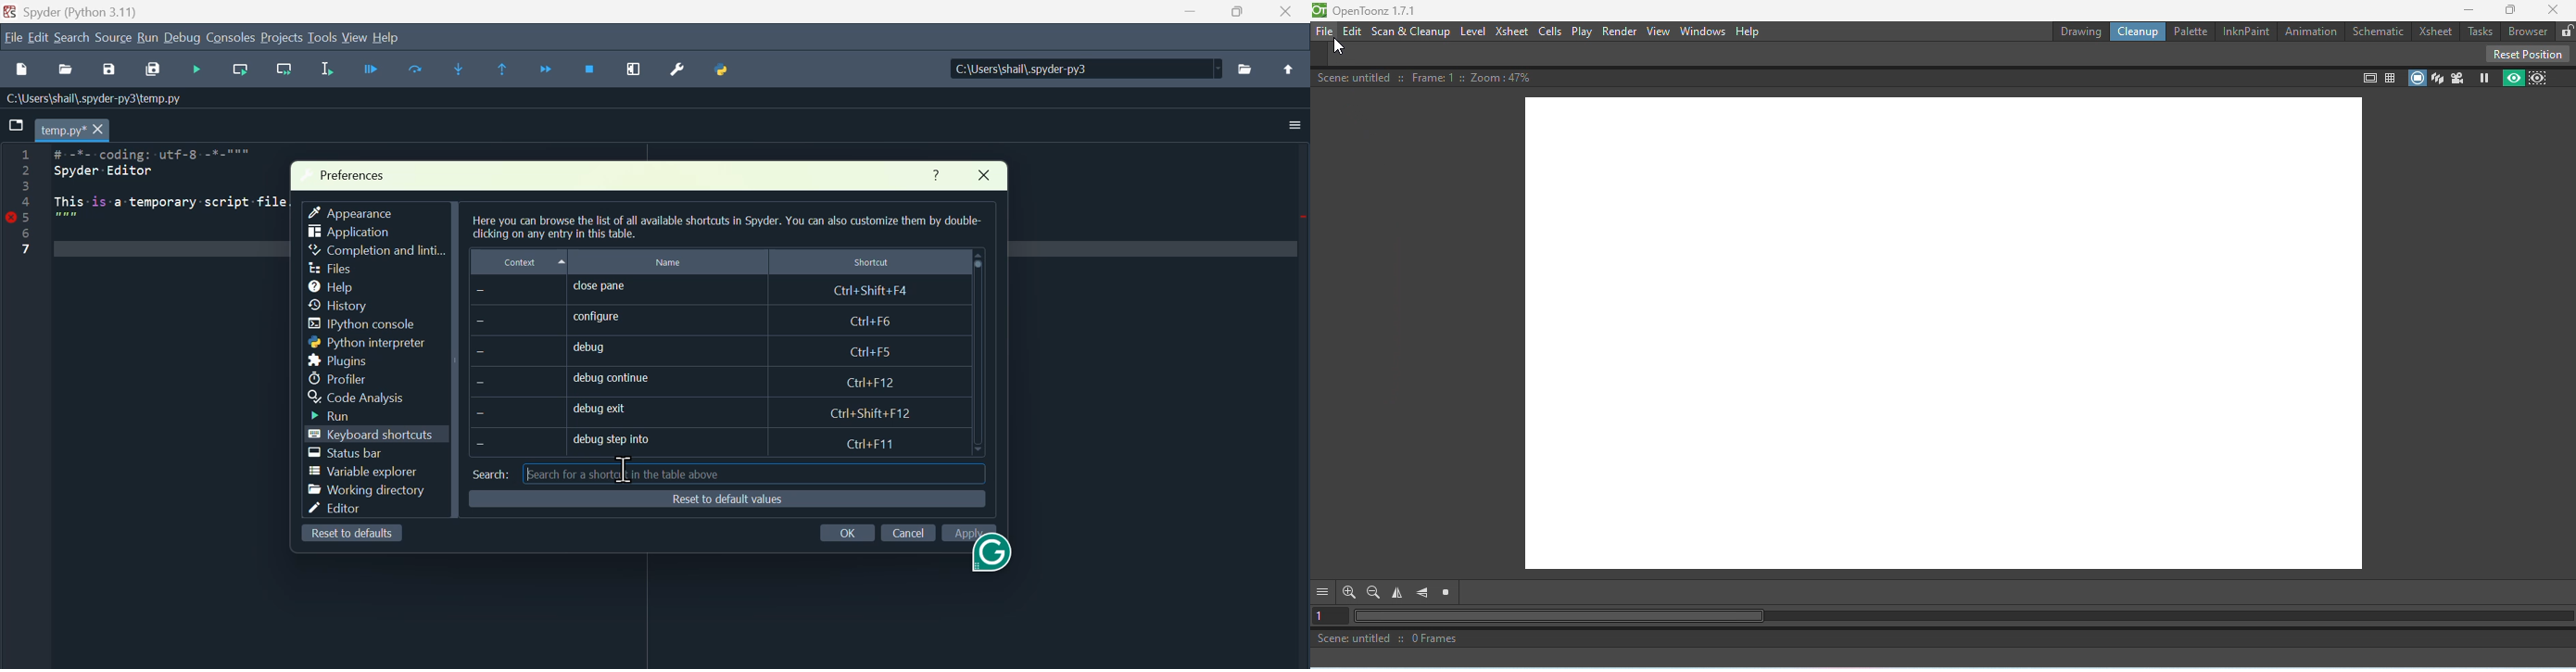  What do you see at coordinates (1325, 31) in the screenshot?
I see `File` at bounding box center [1325, 31].